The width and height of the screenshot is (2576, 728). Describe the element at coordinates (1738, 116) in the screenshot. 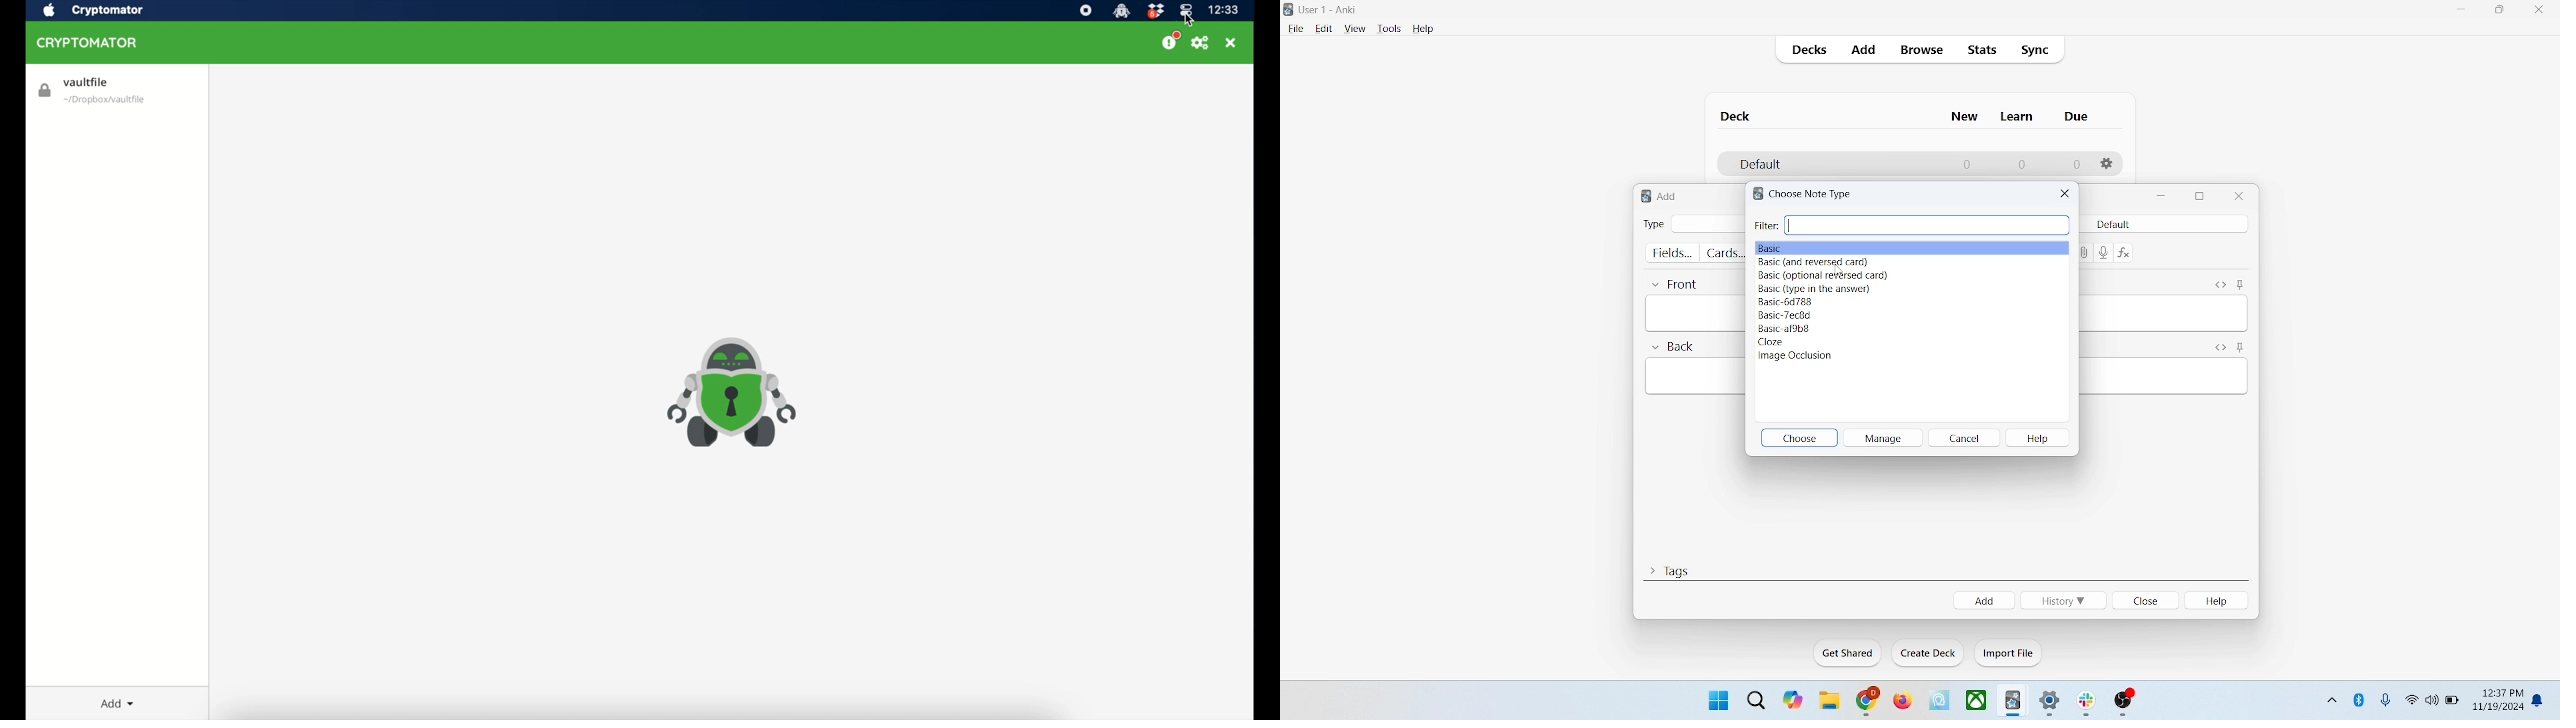

I see `deck` at that location.